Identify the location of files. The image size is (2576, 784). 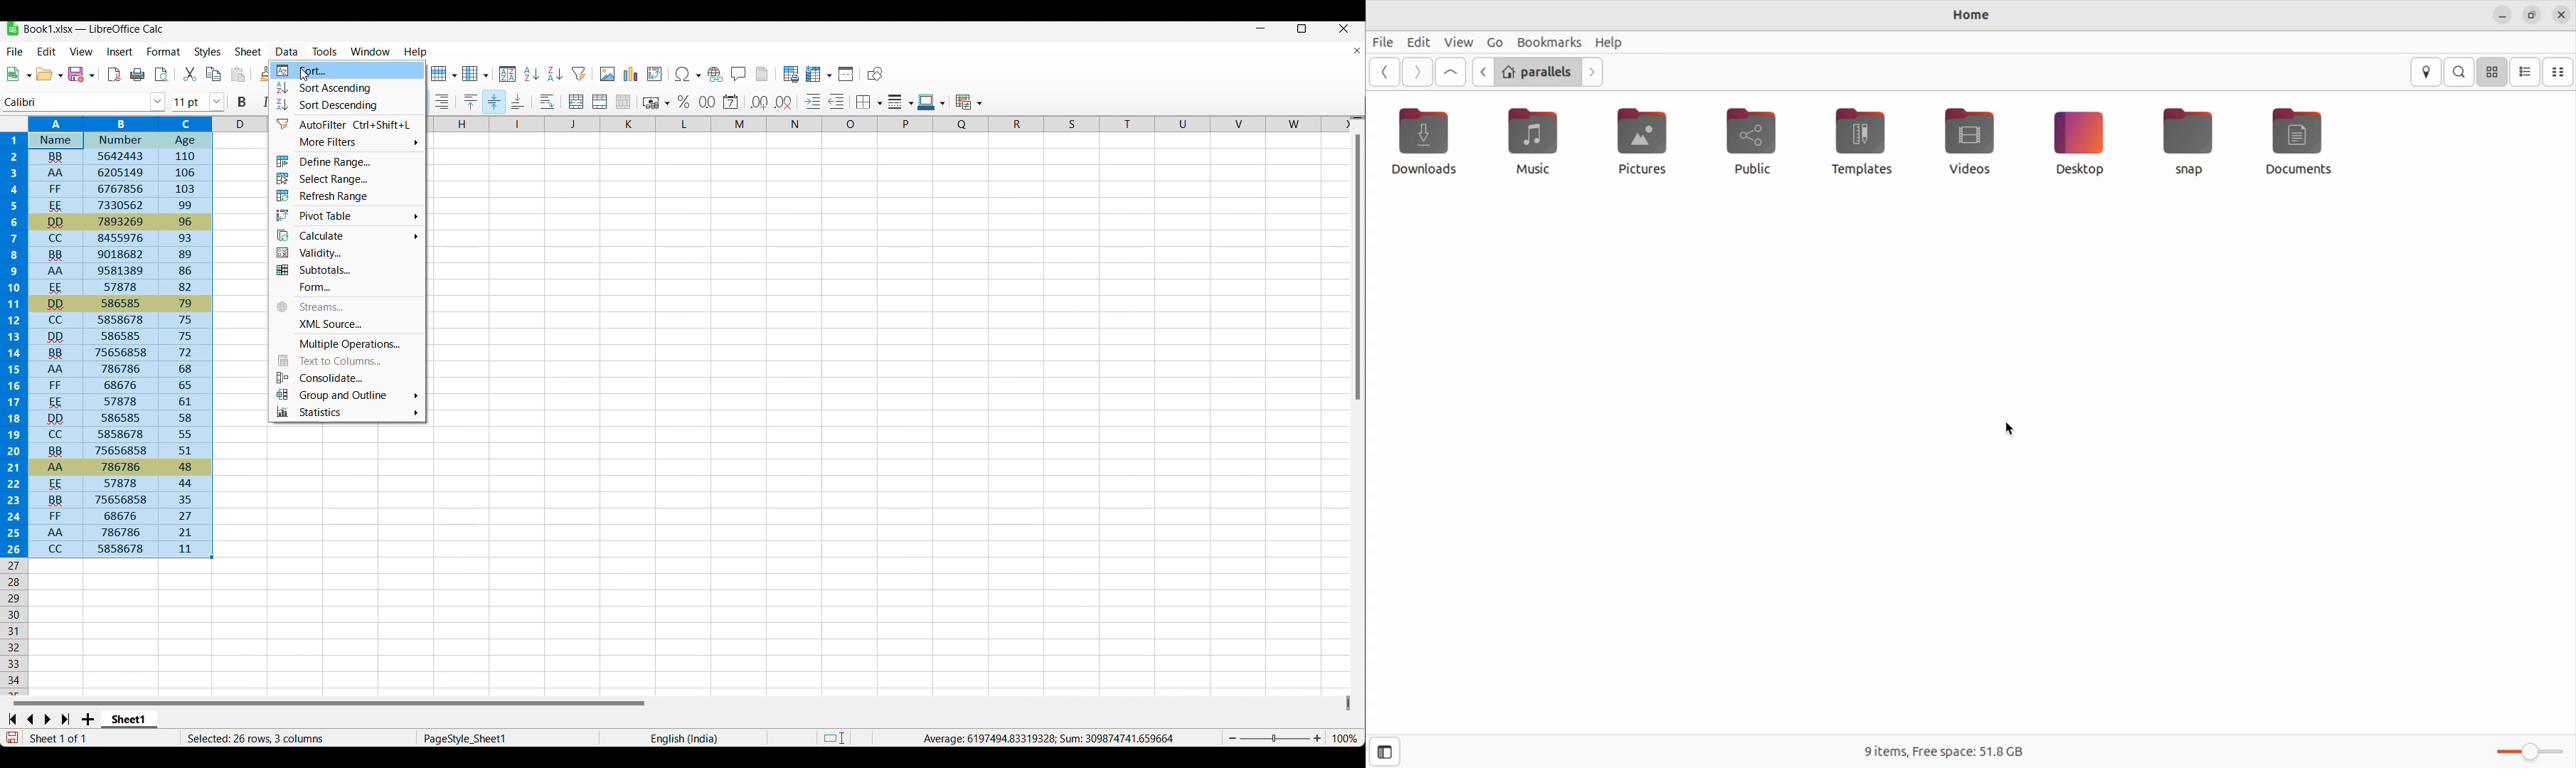
(1383, 39).